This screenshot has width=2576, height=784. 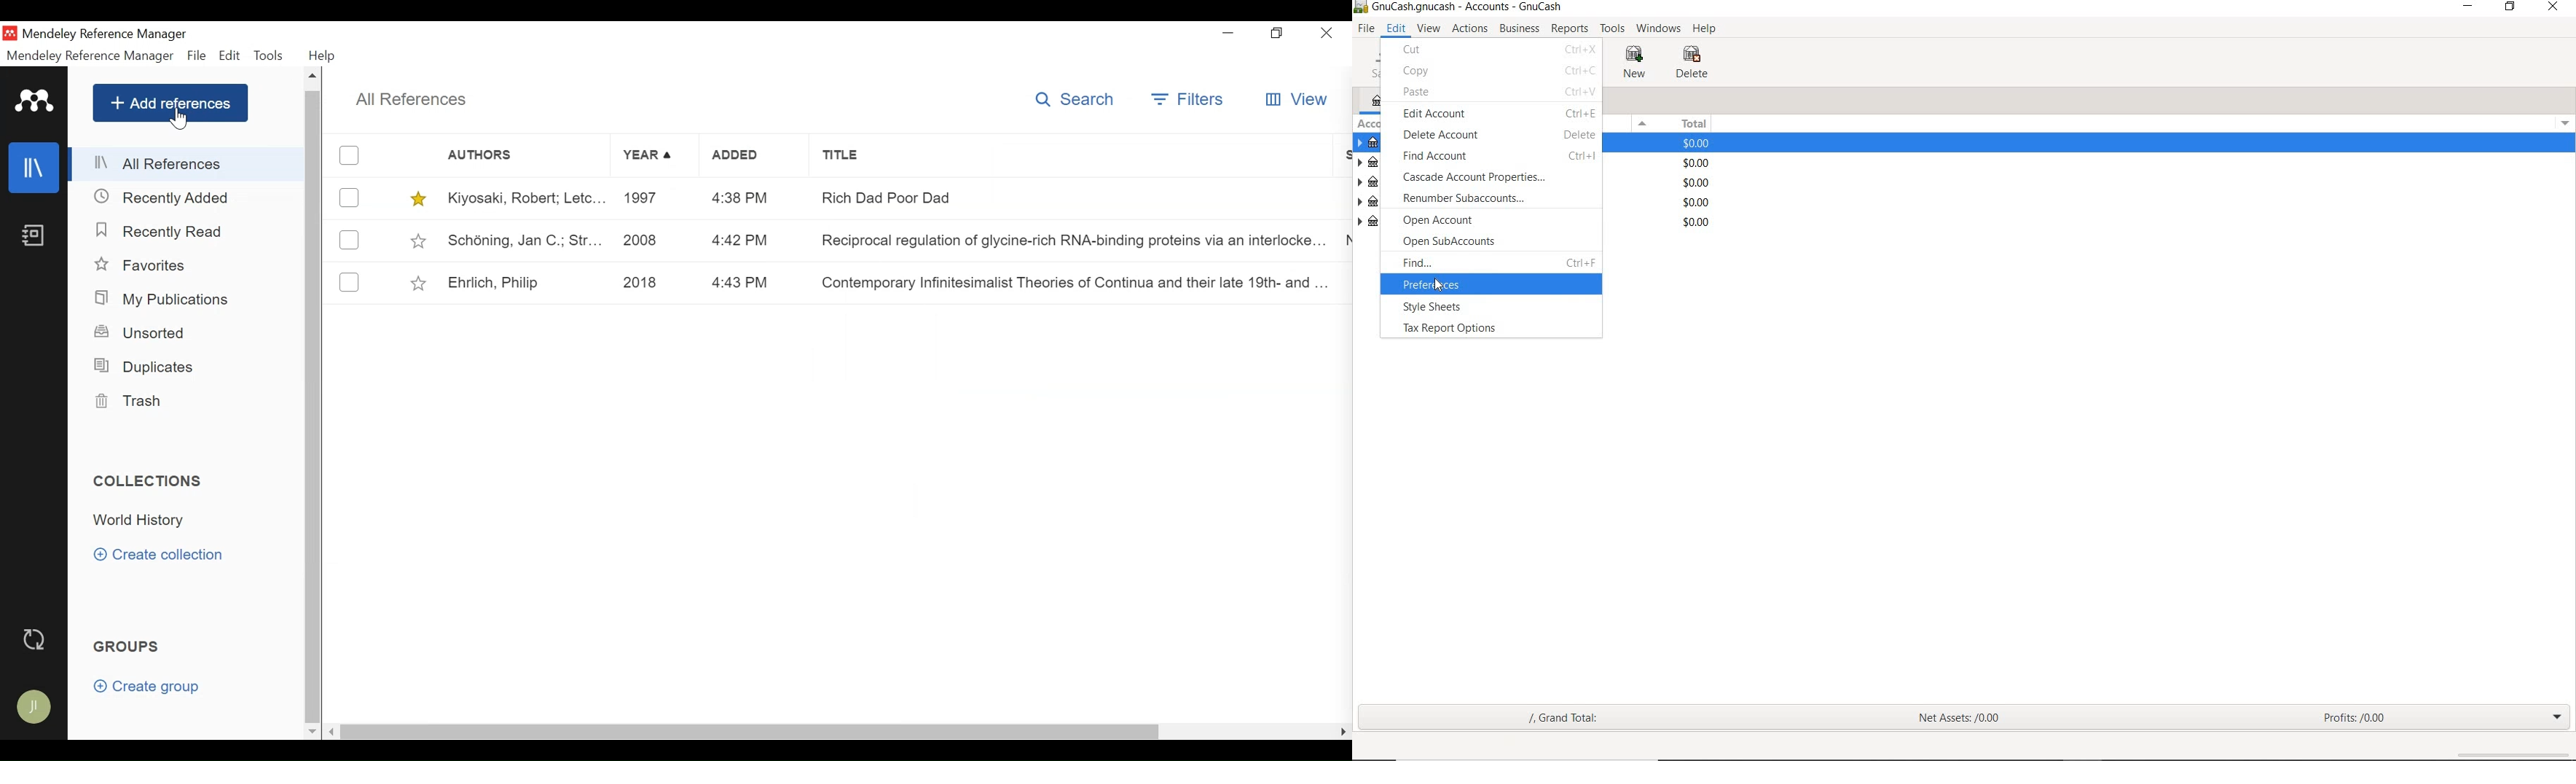 I want to click on Reciprocal regulation of glycine-rch RNA-binding proteins van rocha, so click(x=1072, y=243).